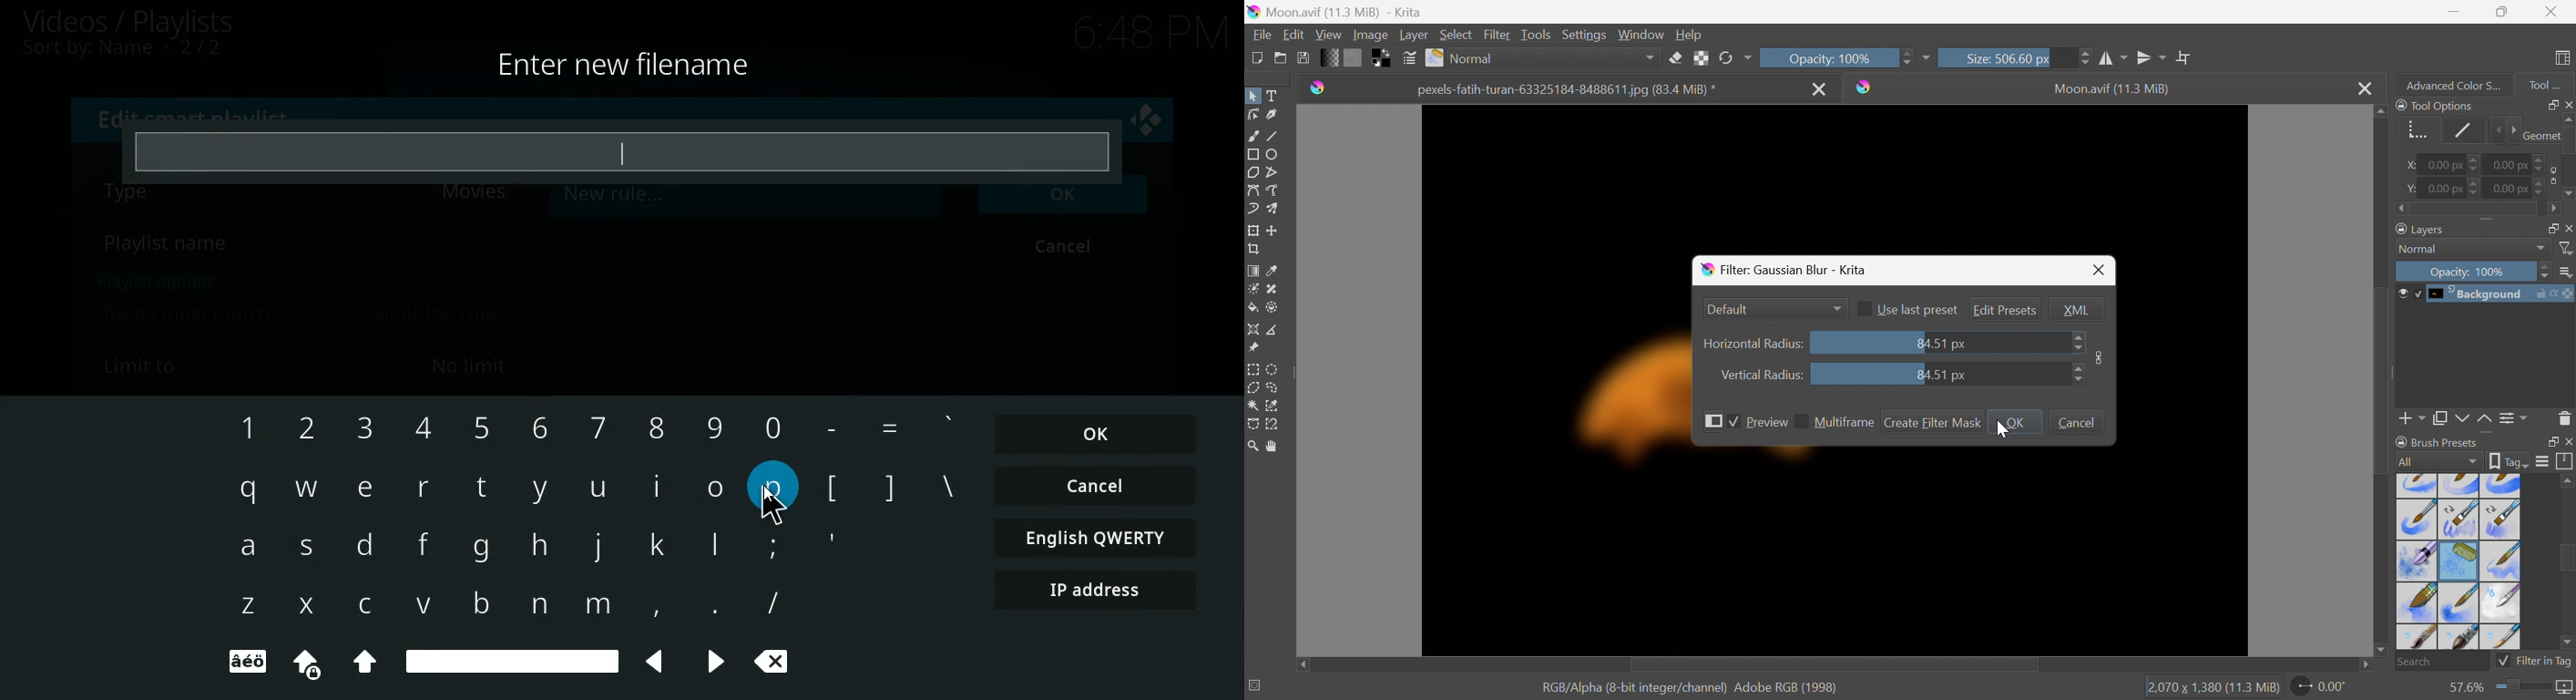 The image size is (2576, 700). What do you see at coordinates (1273, 406) in the screenshot?
I see `Similar color selection tool` at bounding box center [1273, 406].